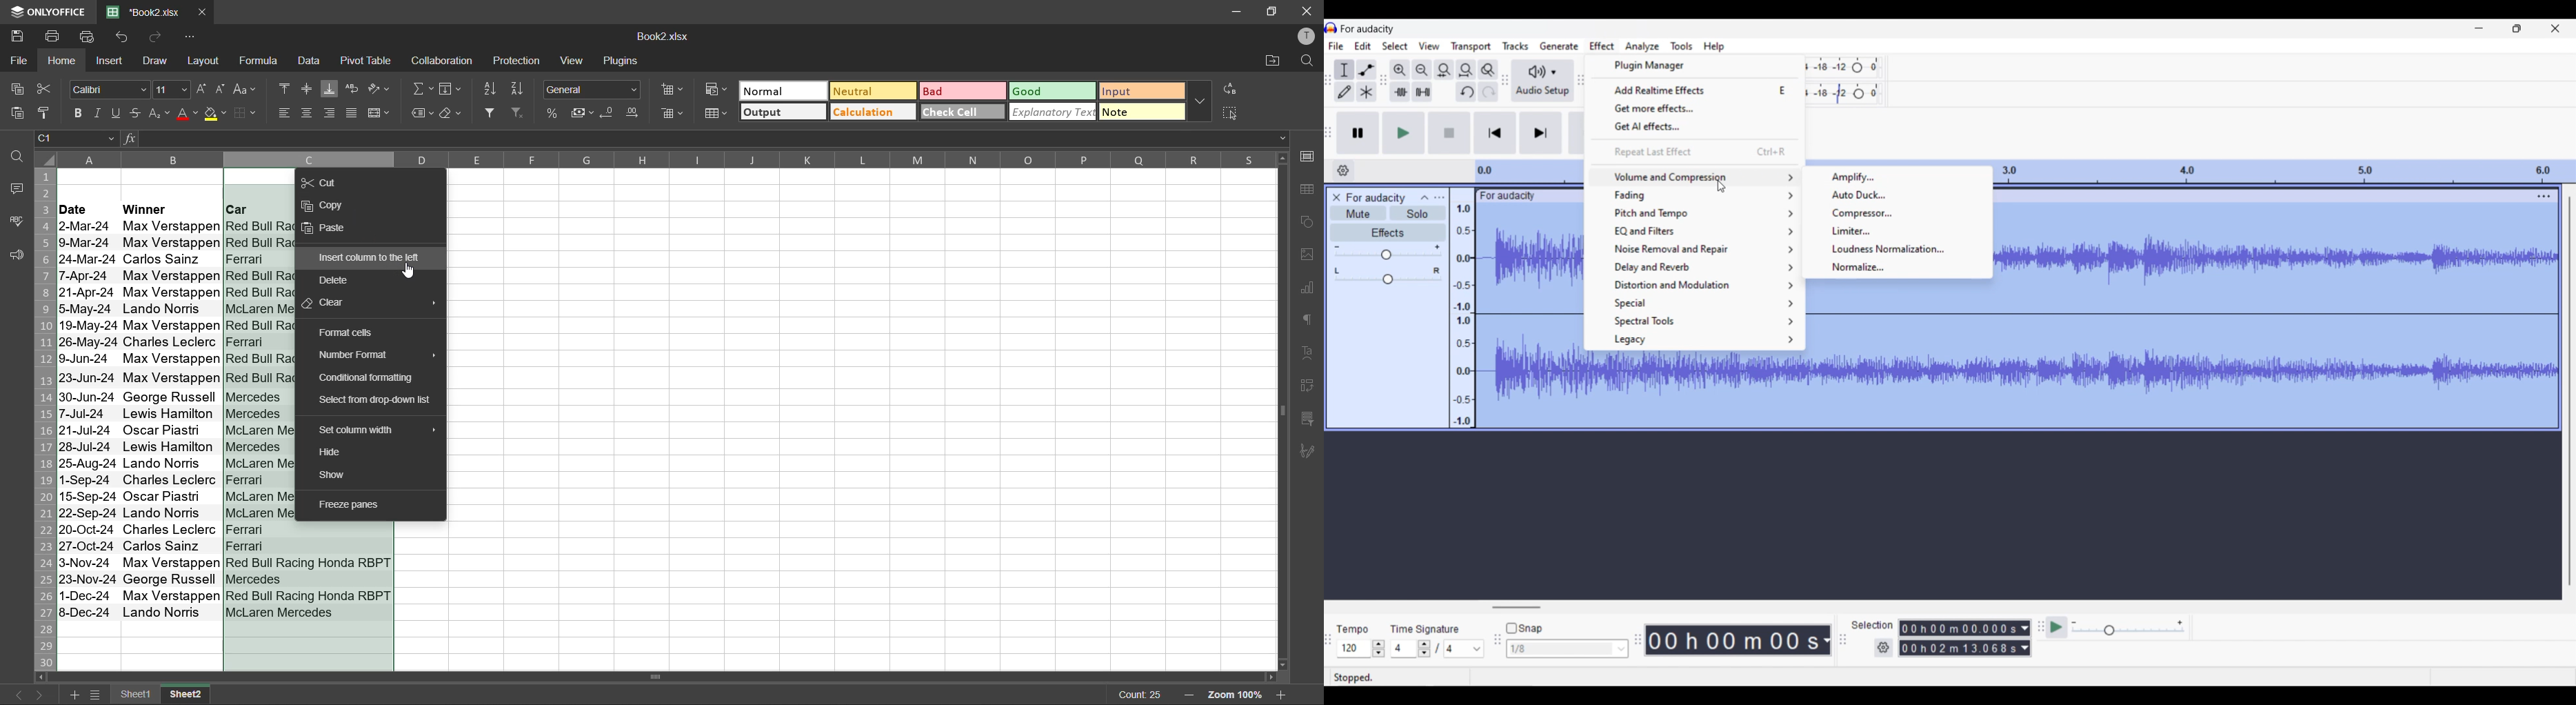  I want to click on decrement size, so click(222, 88).